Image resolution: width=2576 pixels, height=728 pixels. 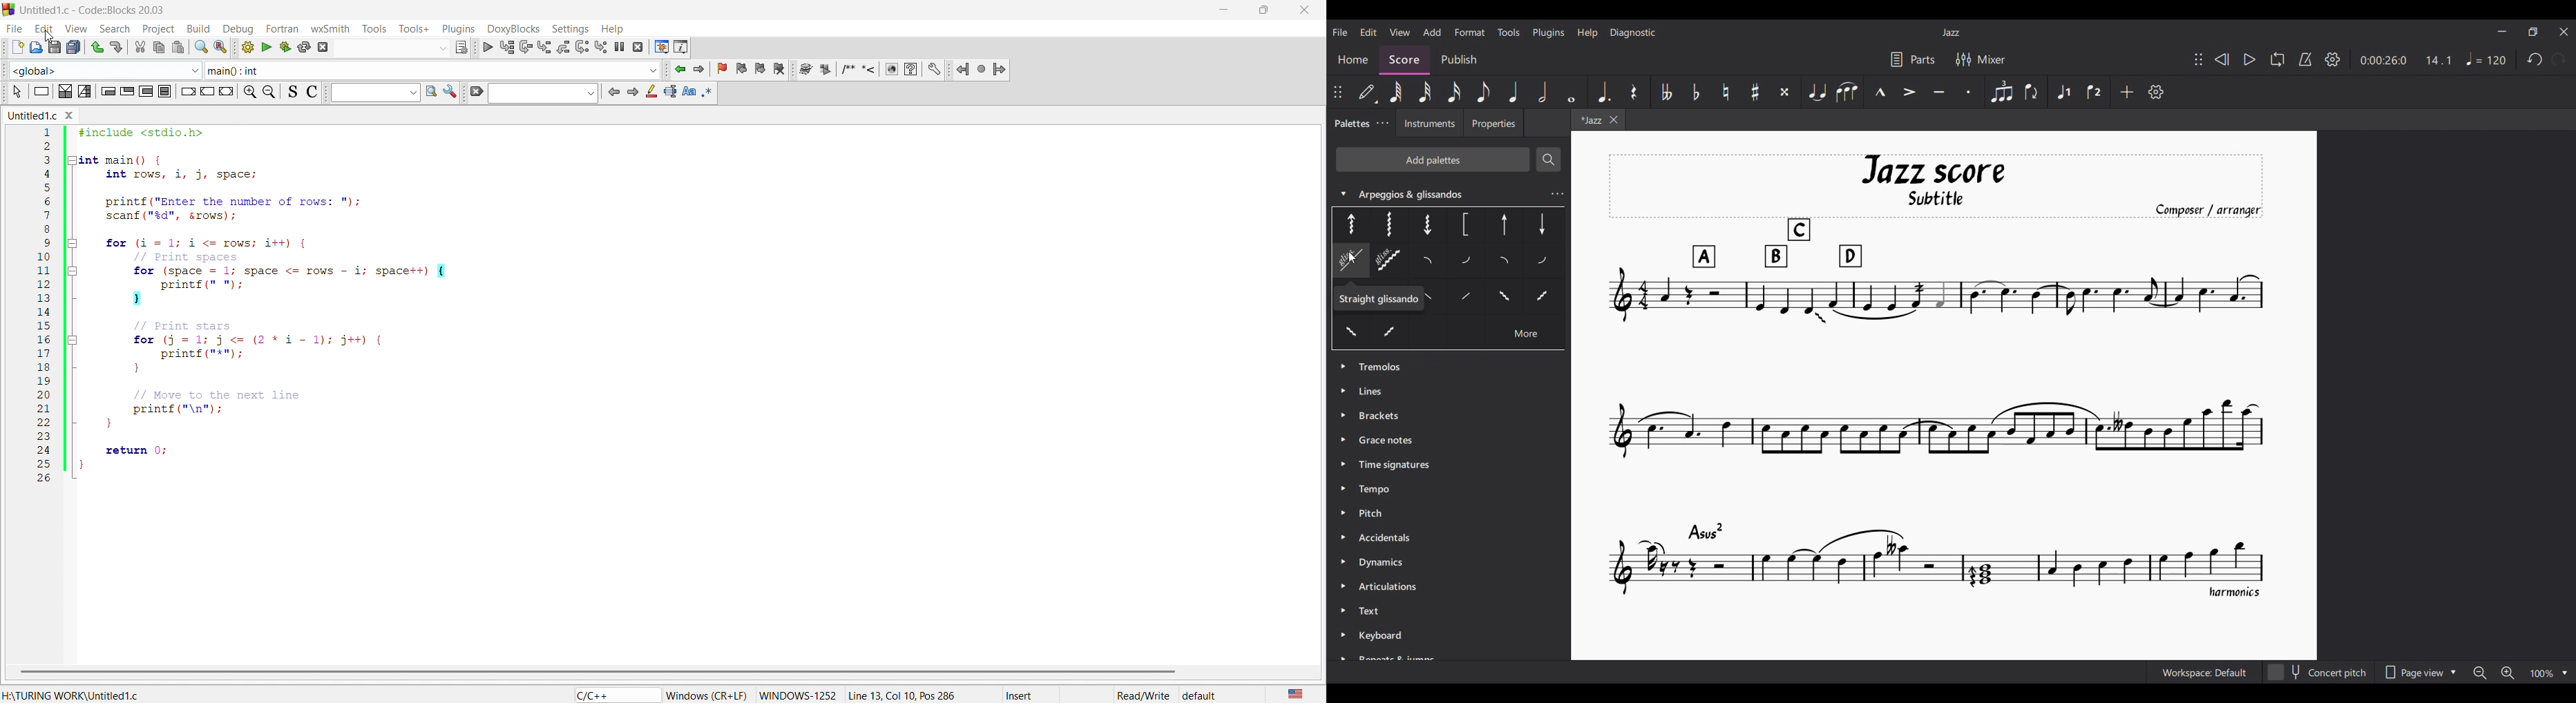 What do you see at coordinates (55, 46) in the screenshot?
I see `save as` at bounding box center [55, 46].